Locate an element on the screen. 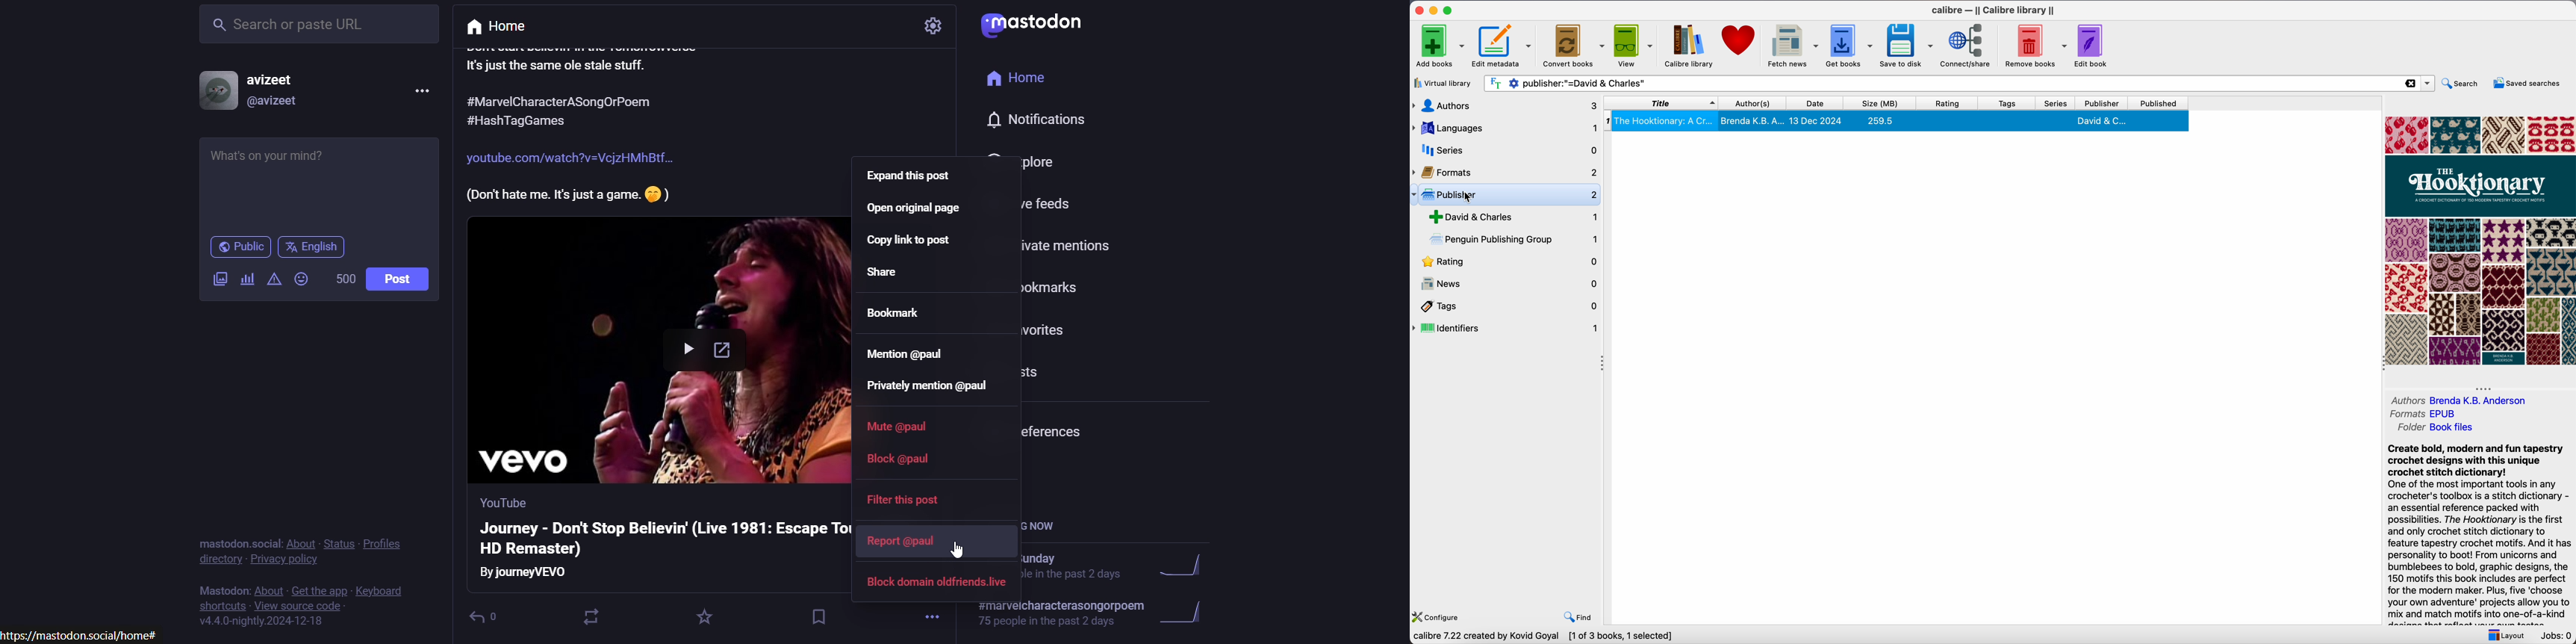 The height and width of the screenshot is (644, 2576). configure is located at coordinates (1440, 616).